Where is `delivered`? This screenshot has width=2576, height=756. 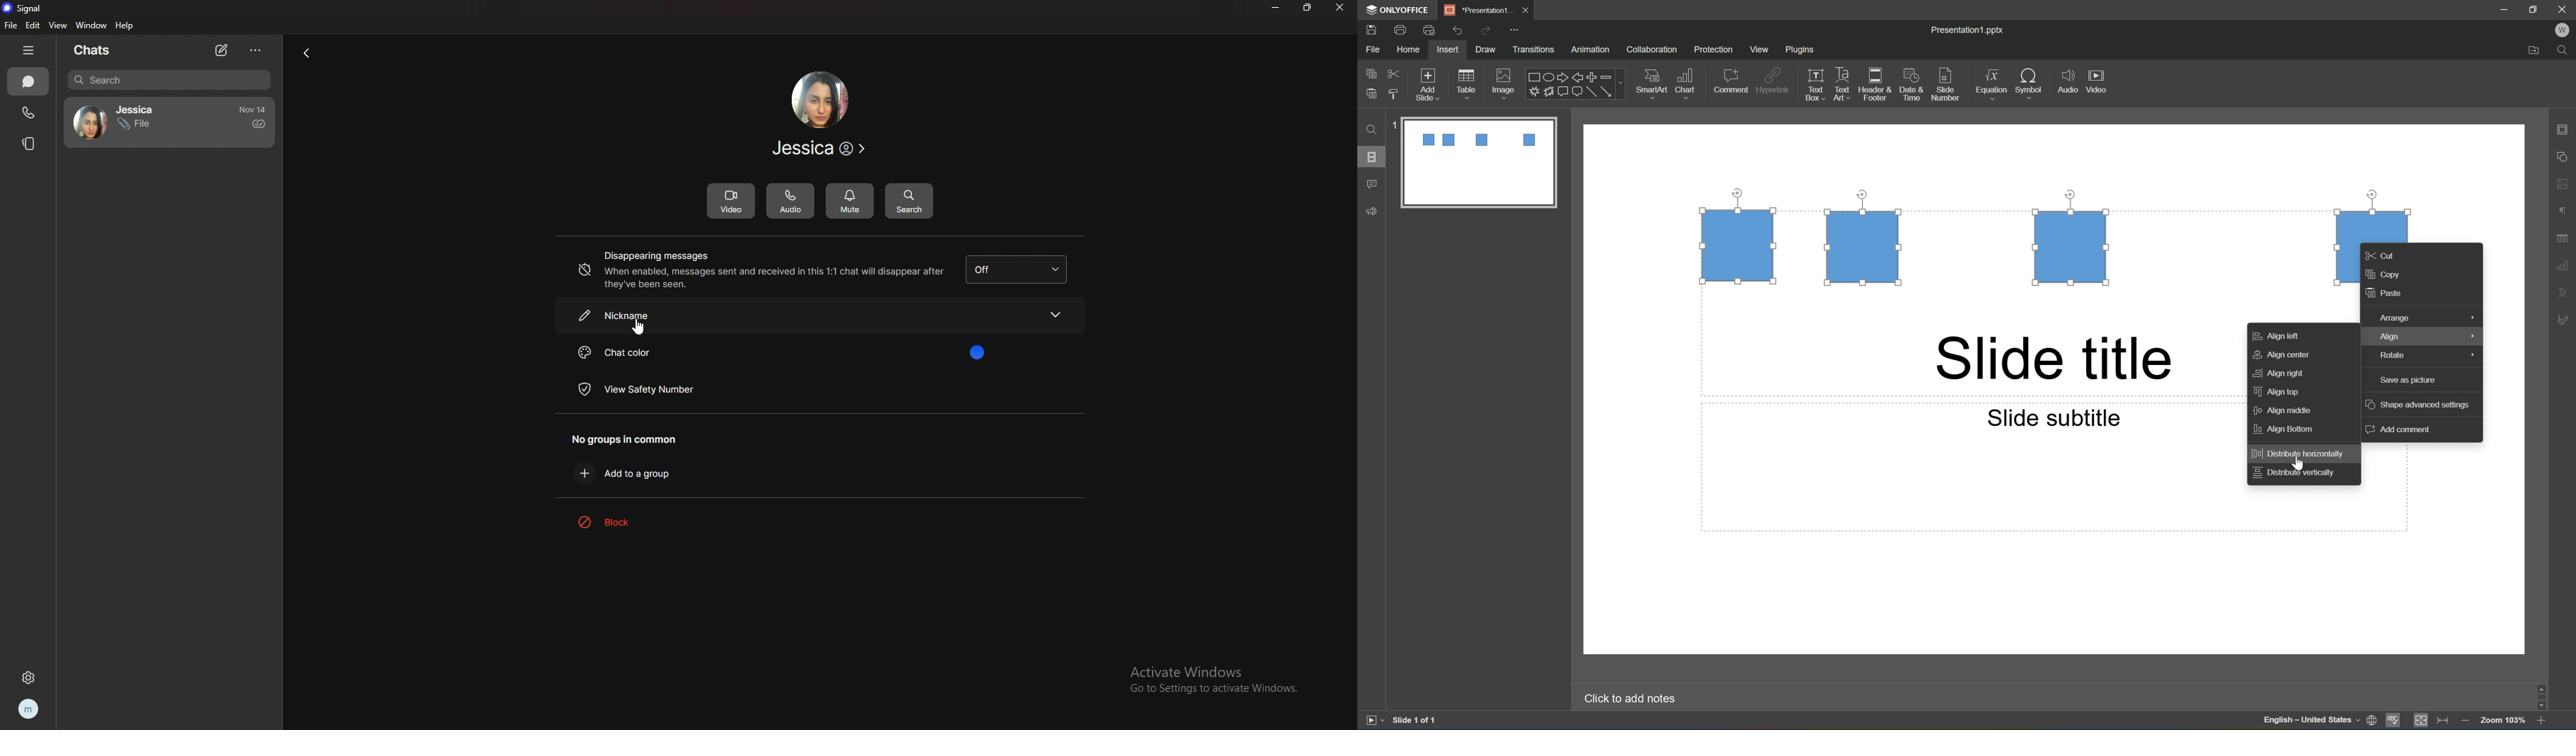
delivered is located at coordinates (259, 124).